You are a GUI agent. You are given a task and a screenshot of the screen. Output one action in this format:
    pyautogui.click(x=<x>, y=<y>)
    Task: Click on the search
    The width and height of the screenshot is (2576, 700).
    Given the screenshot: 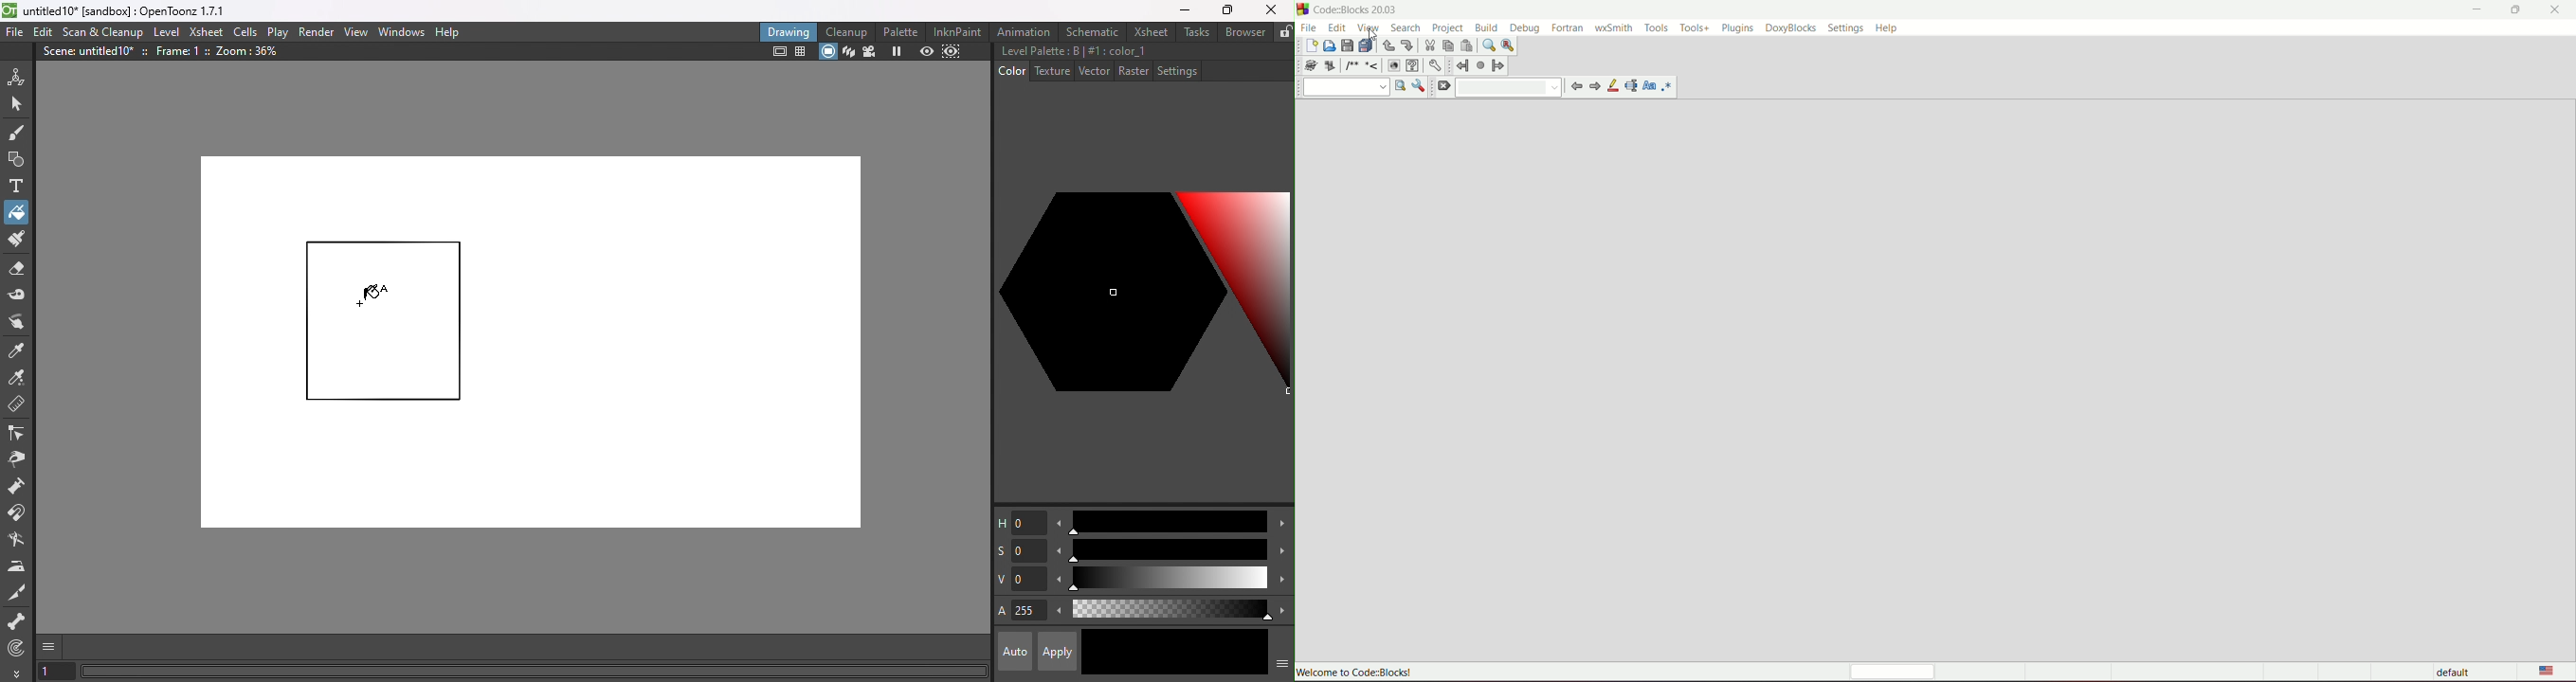 What is the action you would take?
    pyautogui.click(x=1405, y=27)
    